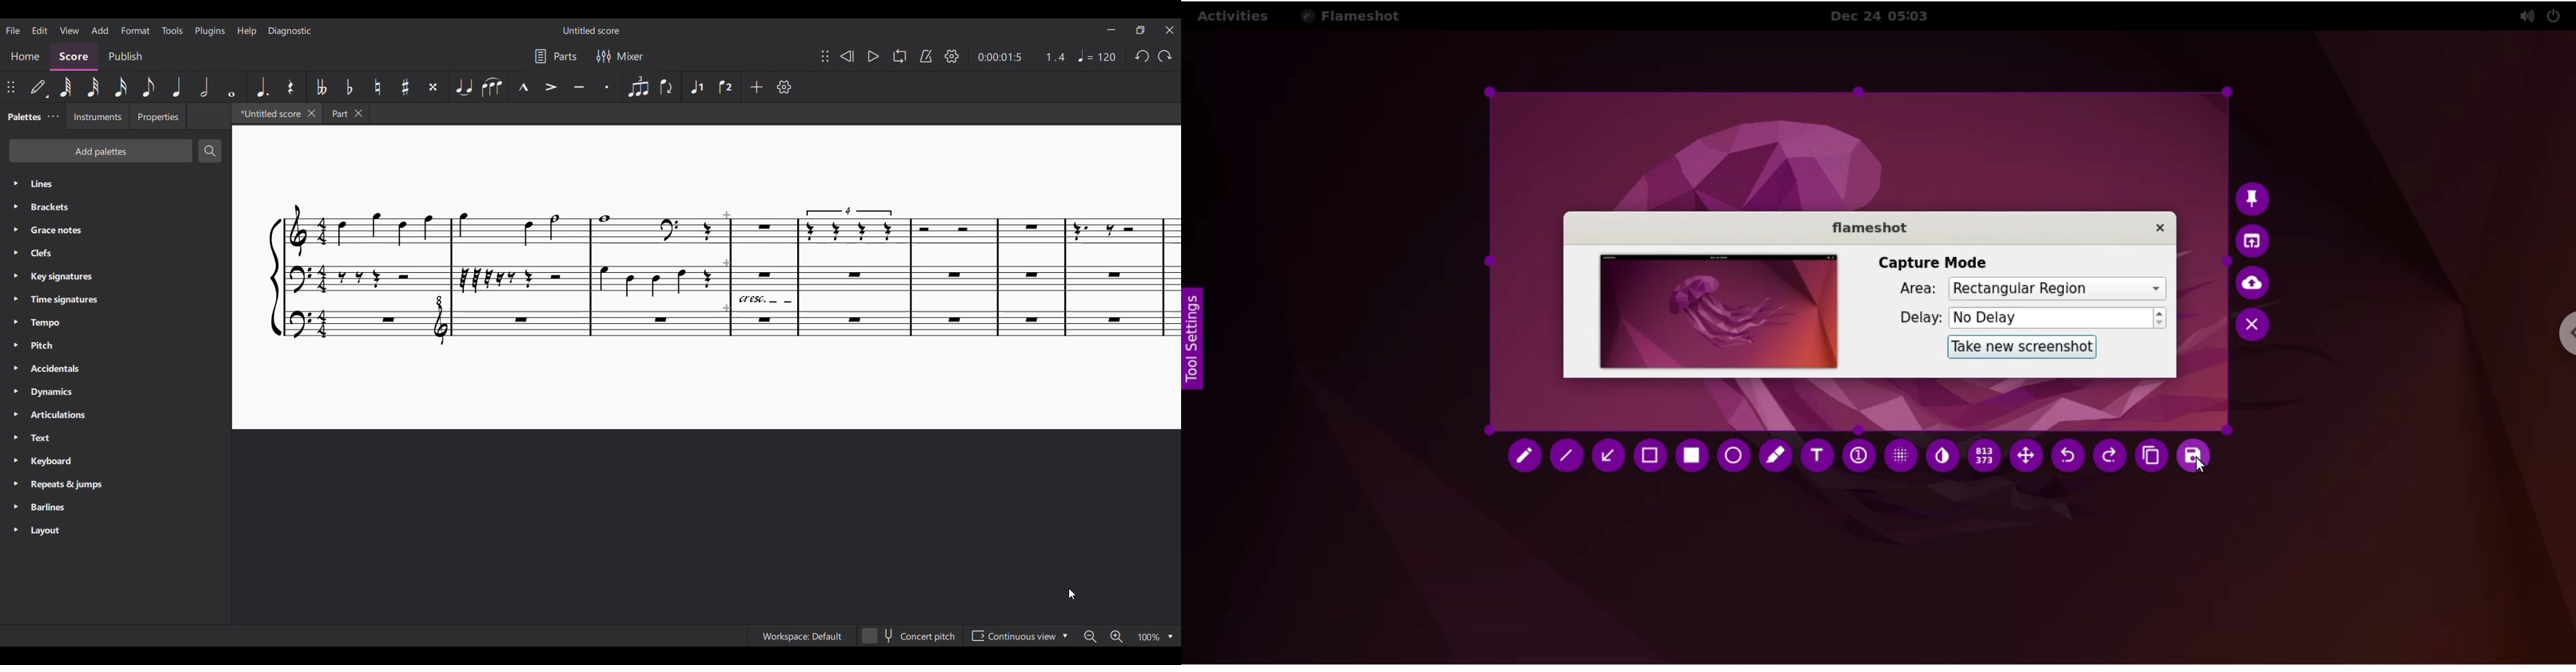  What do you see at coordinates (707, 278) in the screenshot?
I see `Page view changed to Continuous horizontal view` at bounding box center [707, 278].